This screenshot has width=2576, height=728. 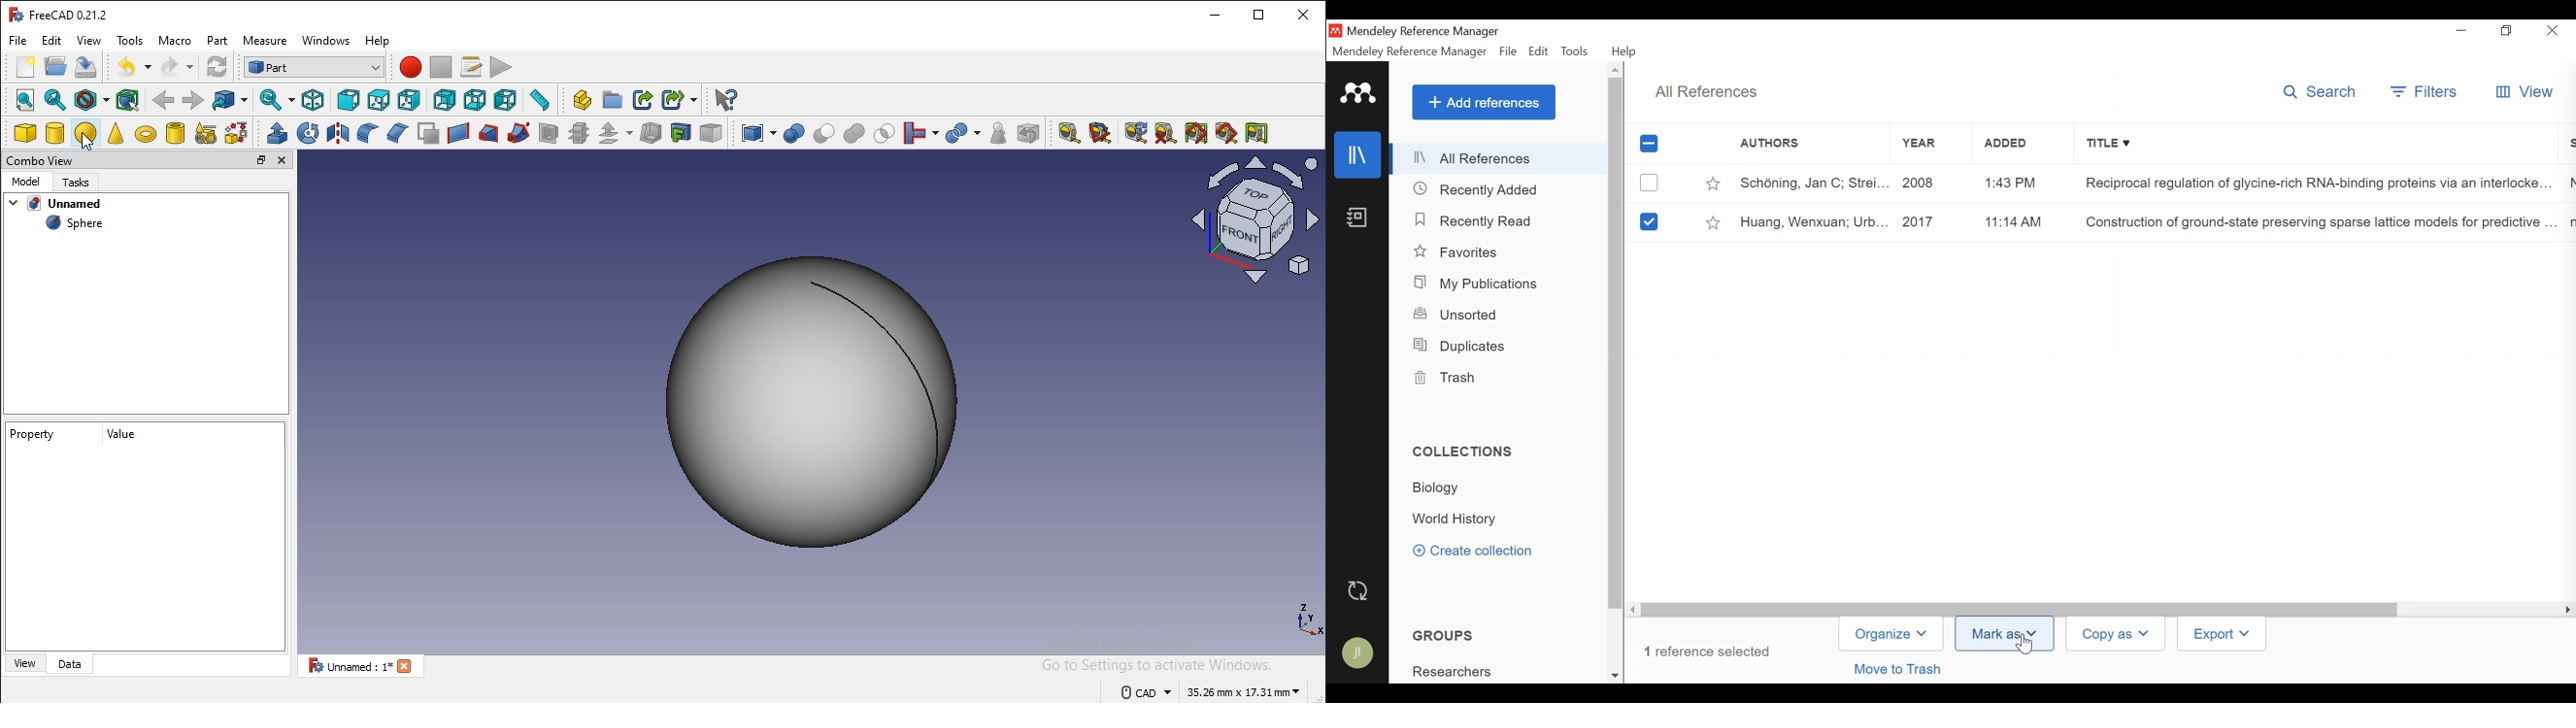 I want to click on sweep, so click(x=518, y=133).